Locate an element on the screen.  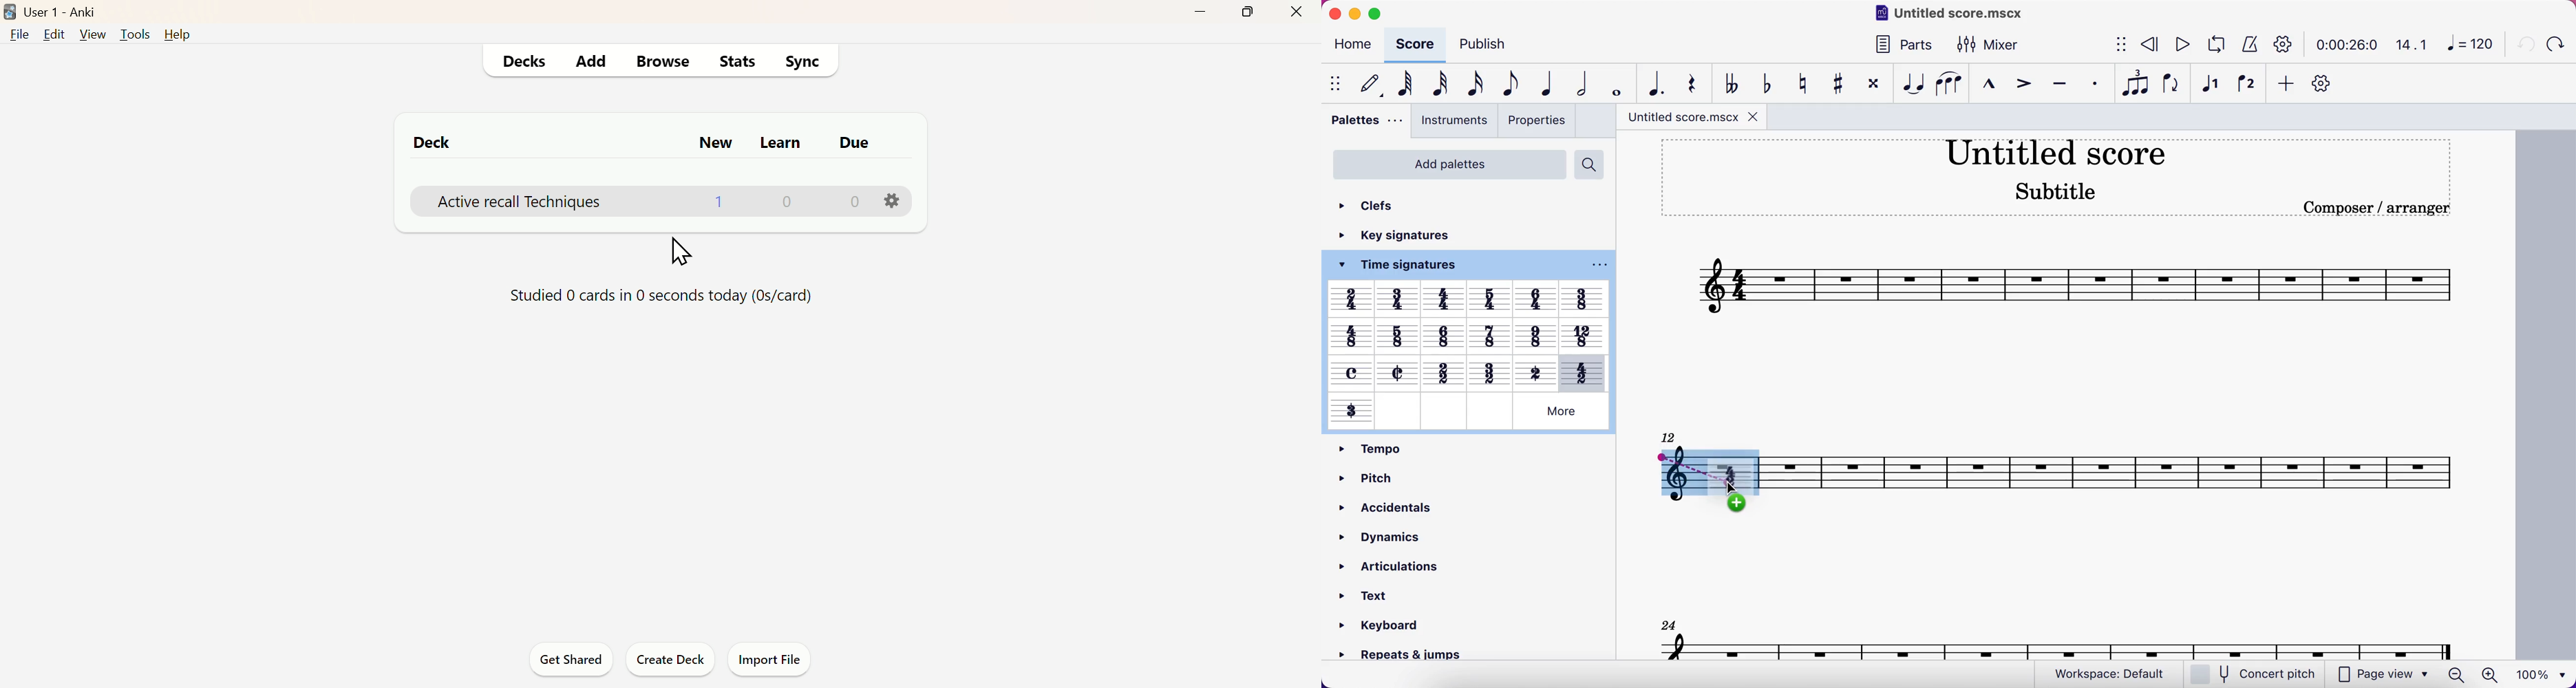
 is located at coordinates (1537, 299).